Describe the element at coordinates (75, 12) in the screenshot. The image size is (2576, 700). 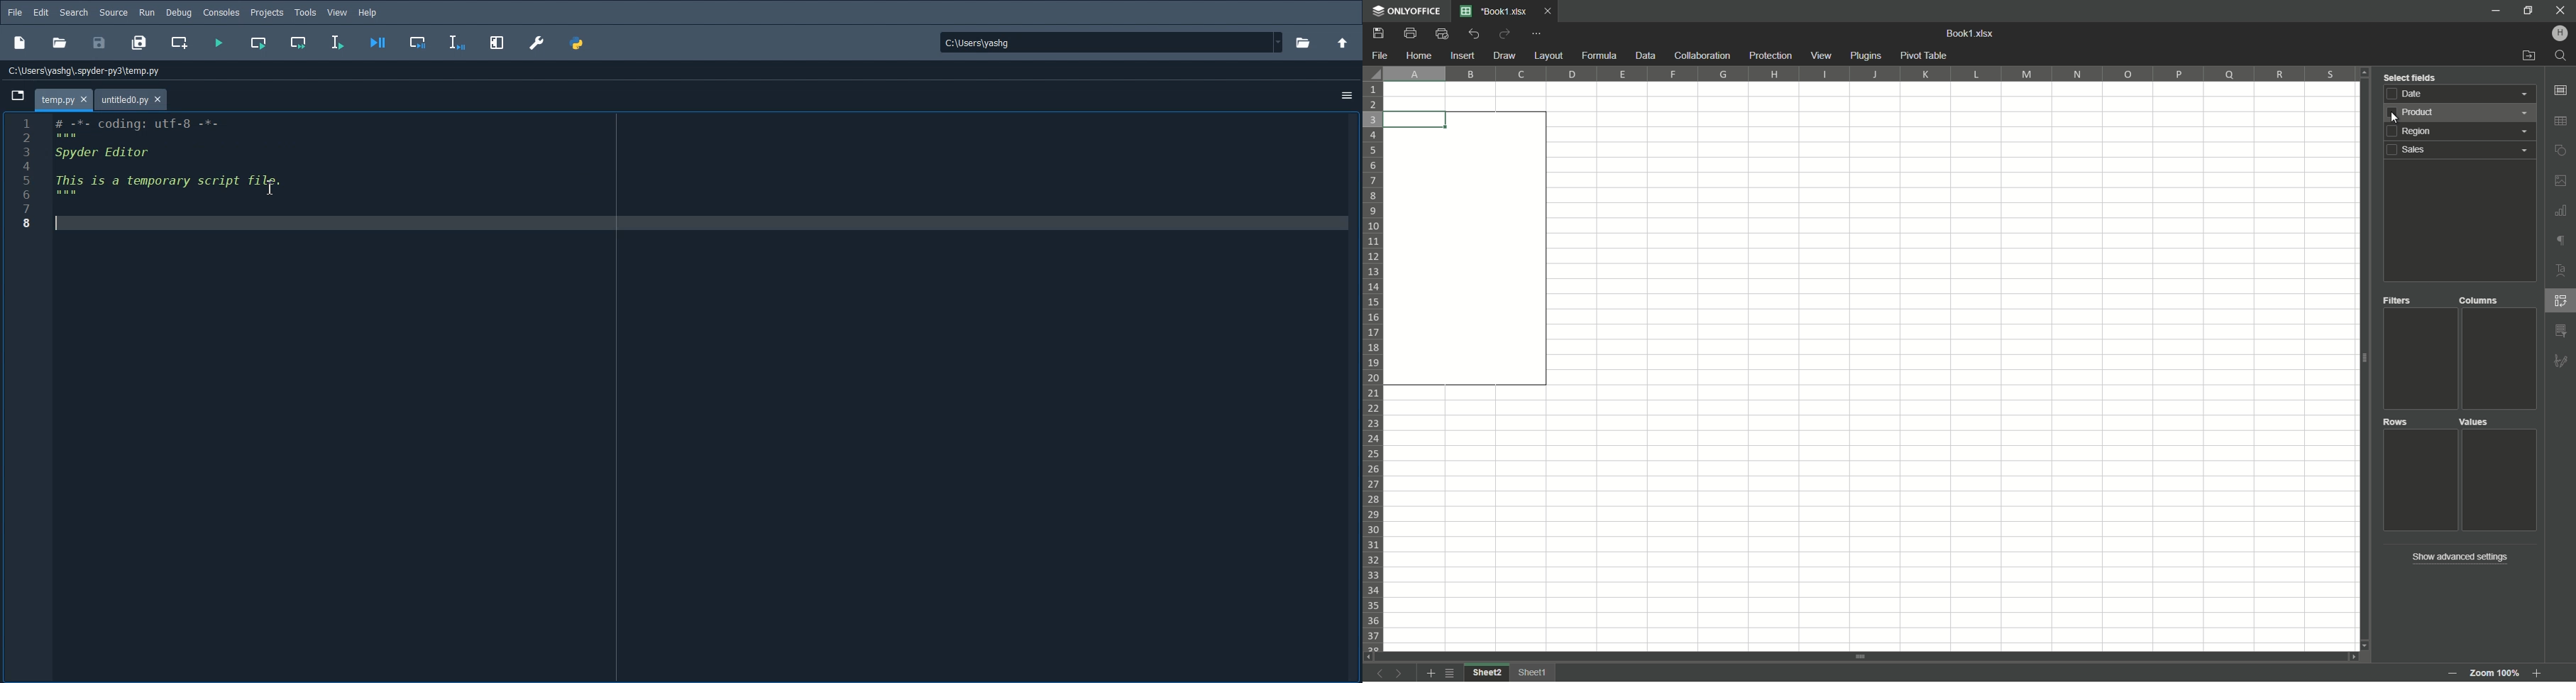
I see `Search` at that location.